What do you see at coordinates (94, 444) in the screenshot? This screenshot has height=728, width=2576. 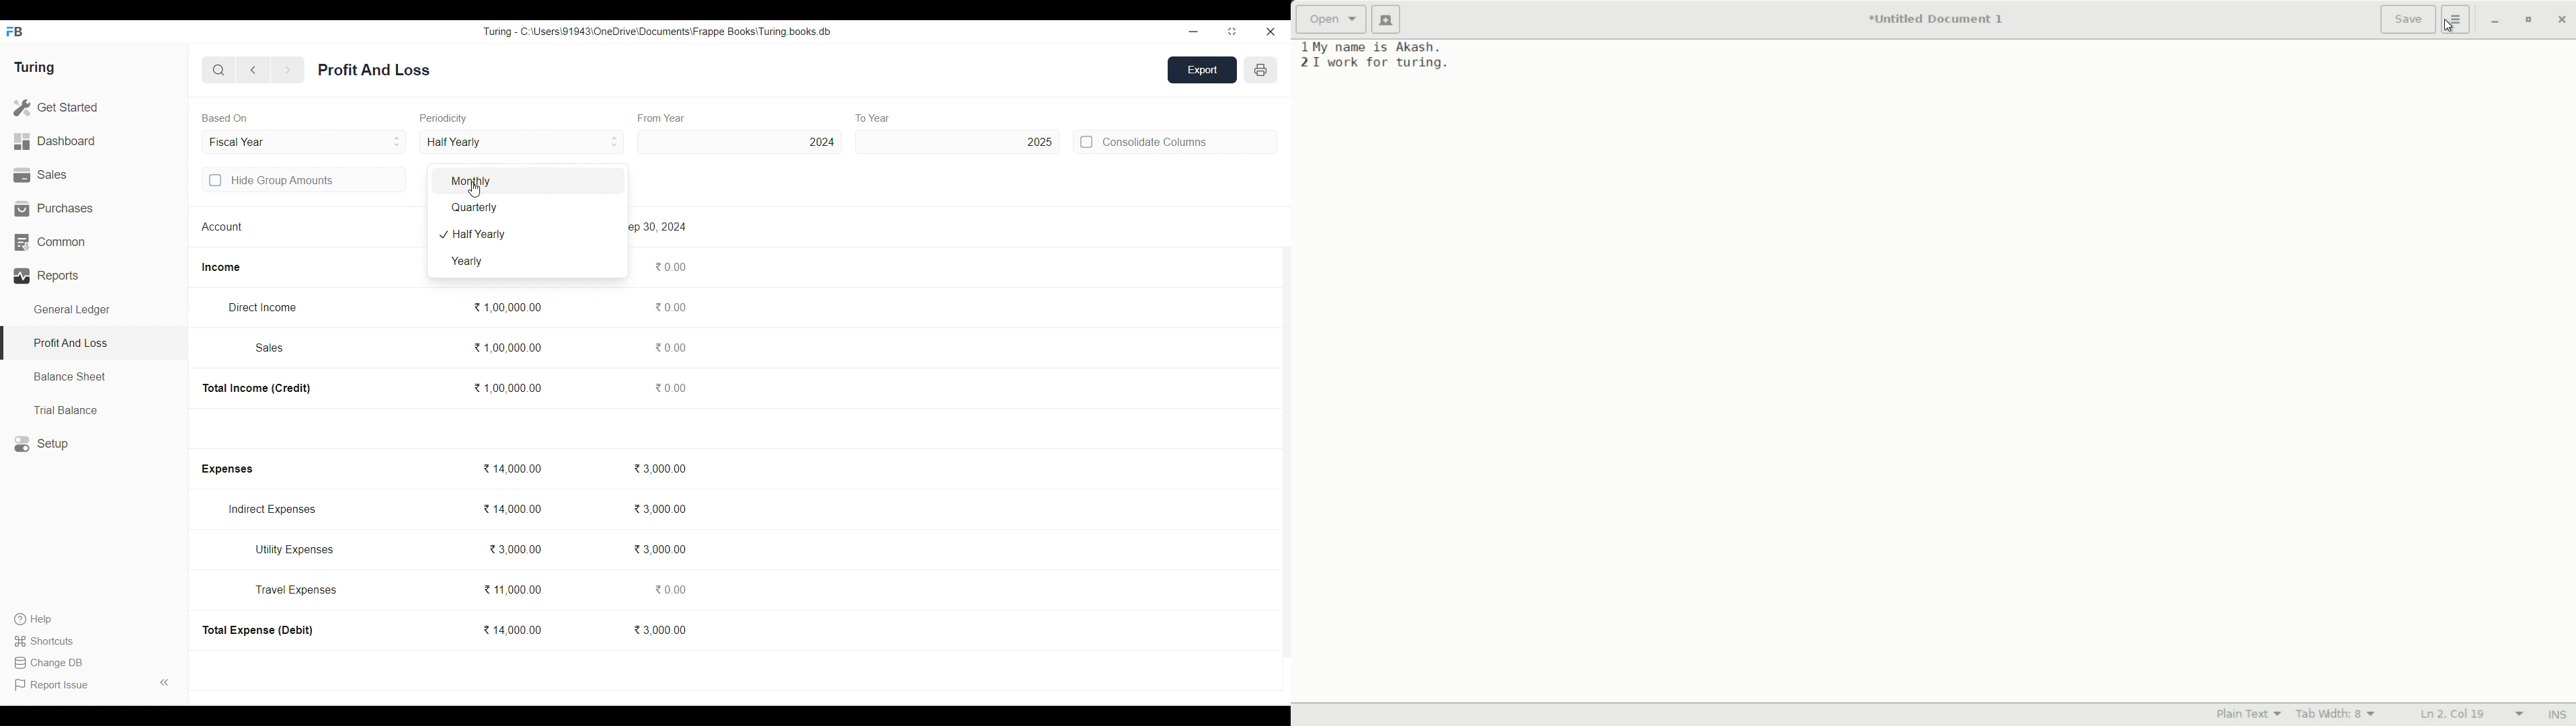 I see `Setup` at bounding box center [94, 444].